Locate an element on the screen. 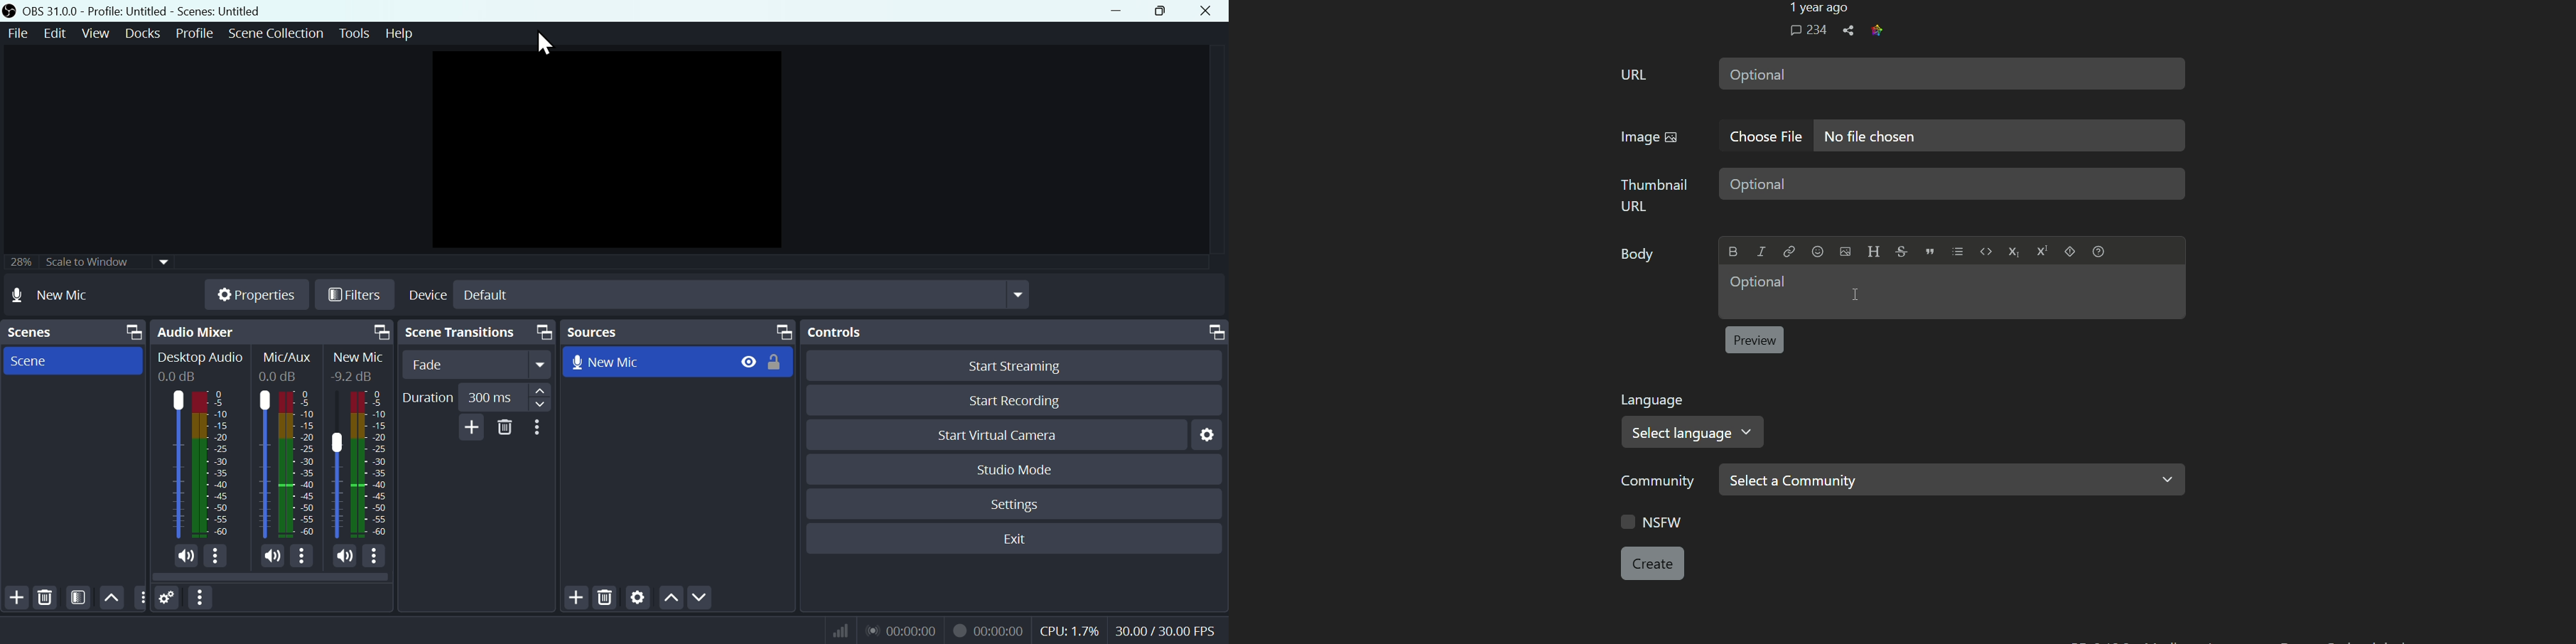  Properties is located at coordinates (255, 294).